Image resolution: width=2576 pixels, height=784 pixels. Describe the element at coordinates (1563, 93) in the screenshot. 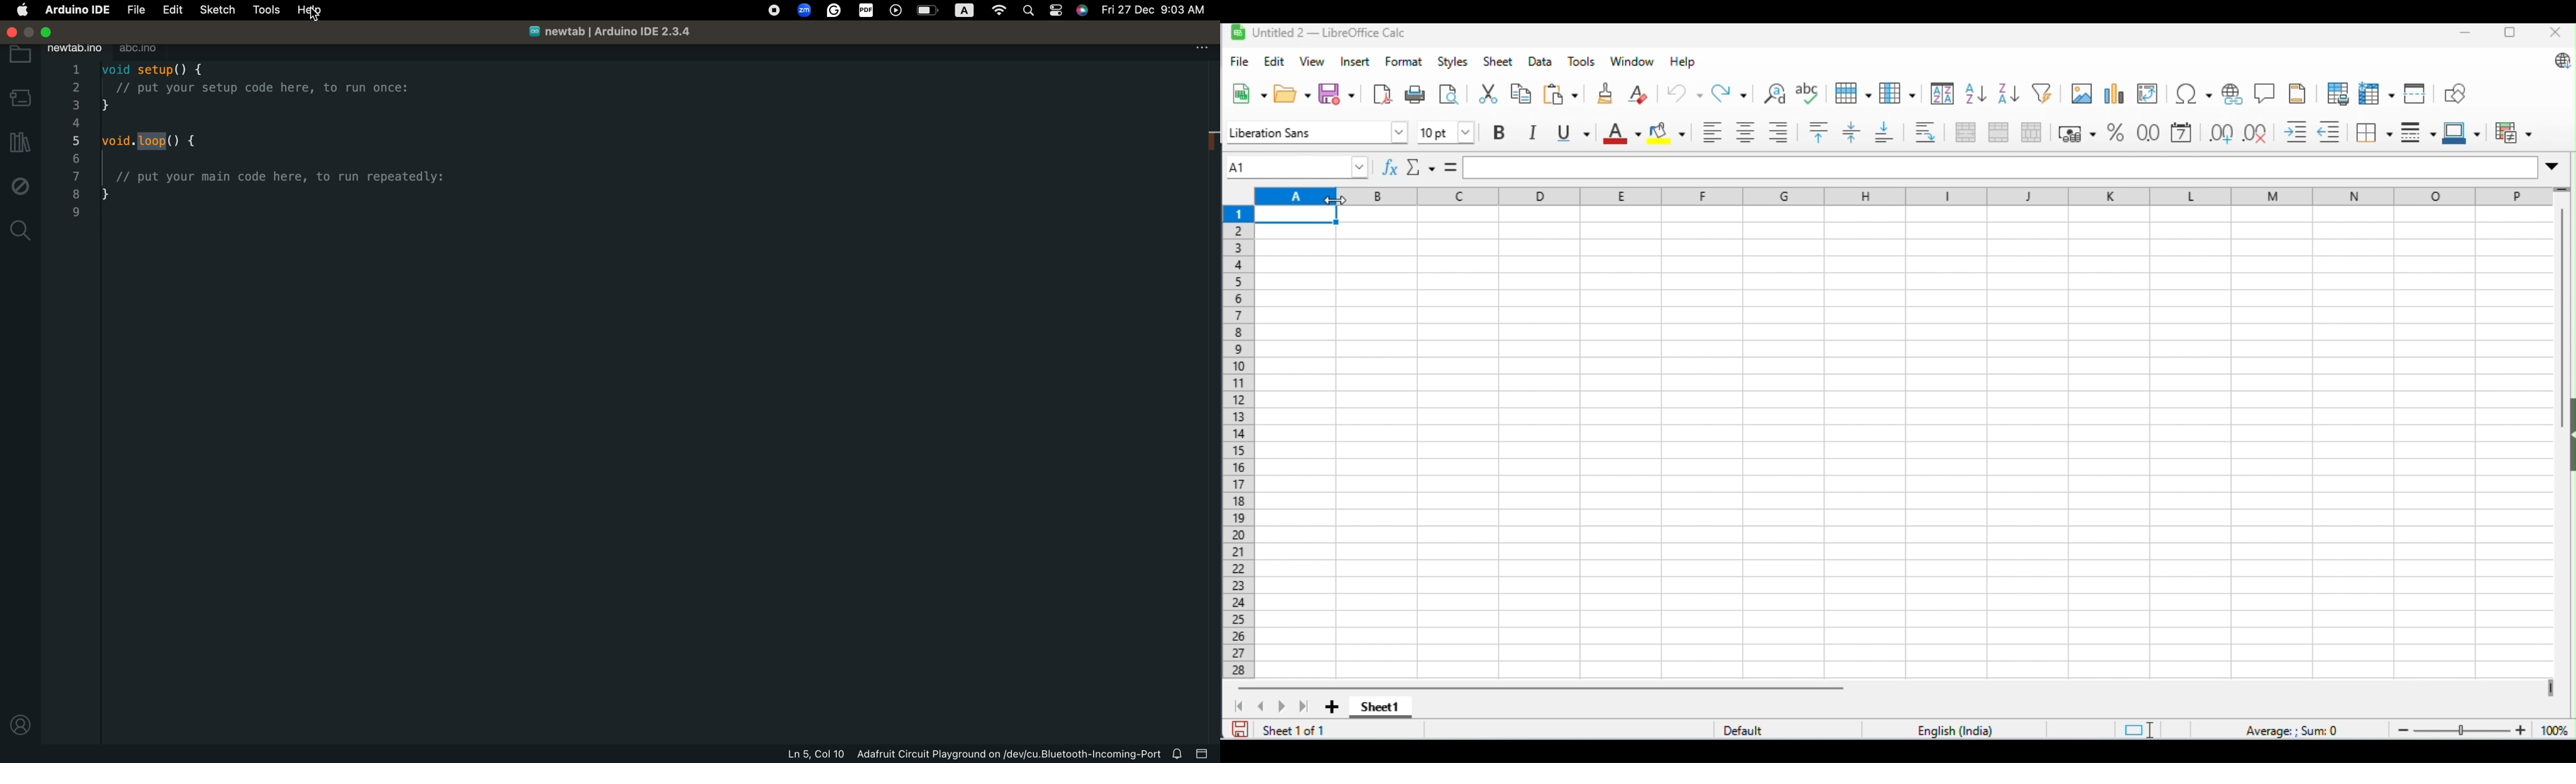

I see `paste` at that location.